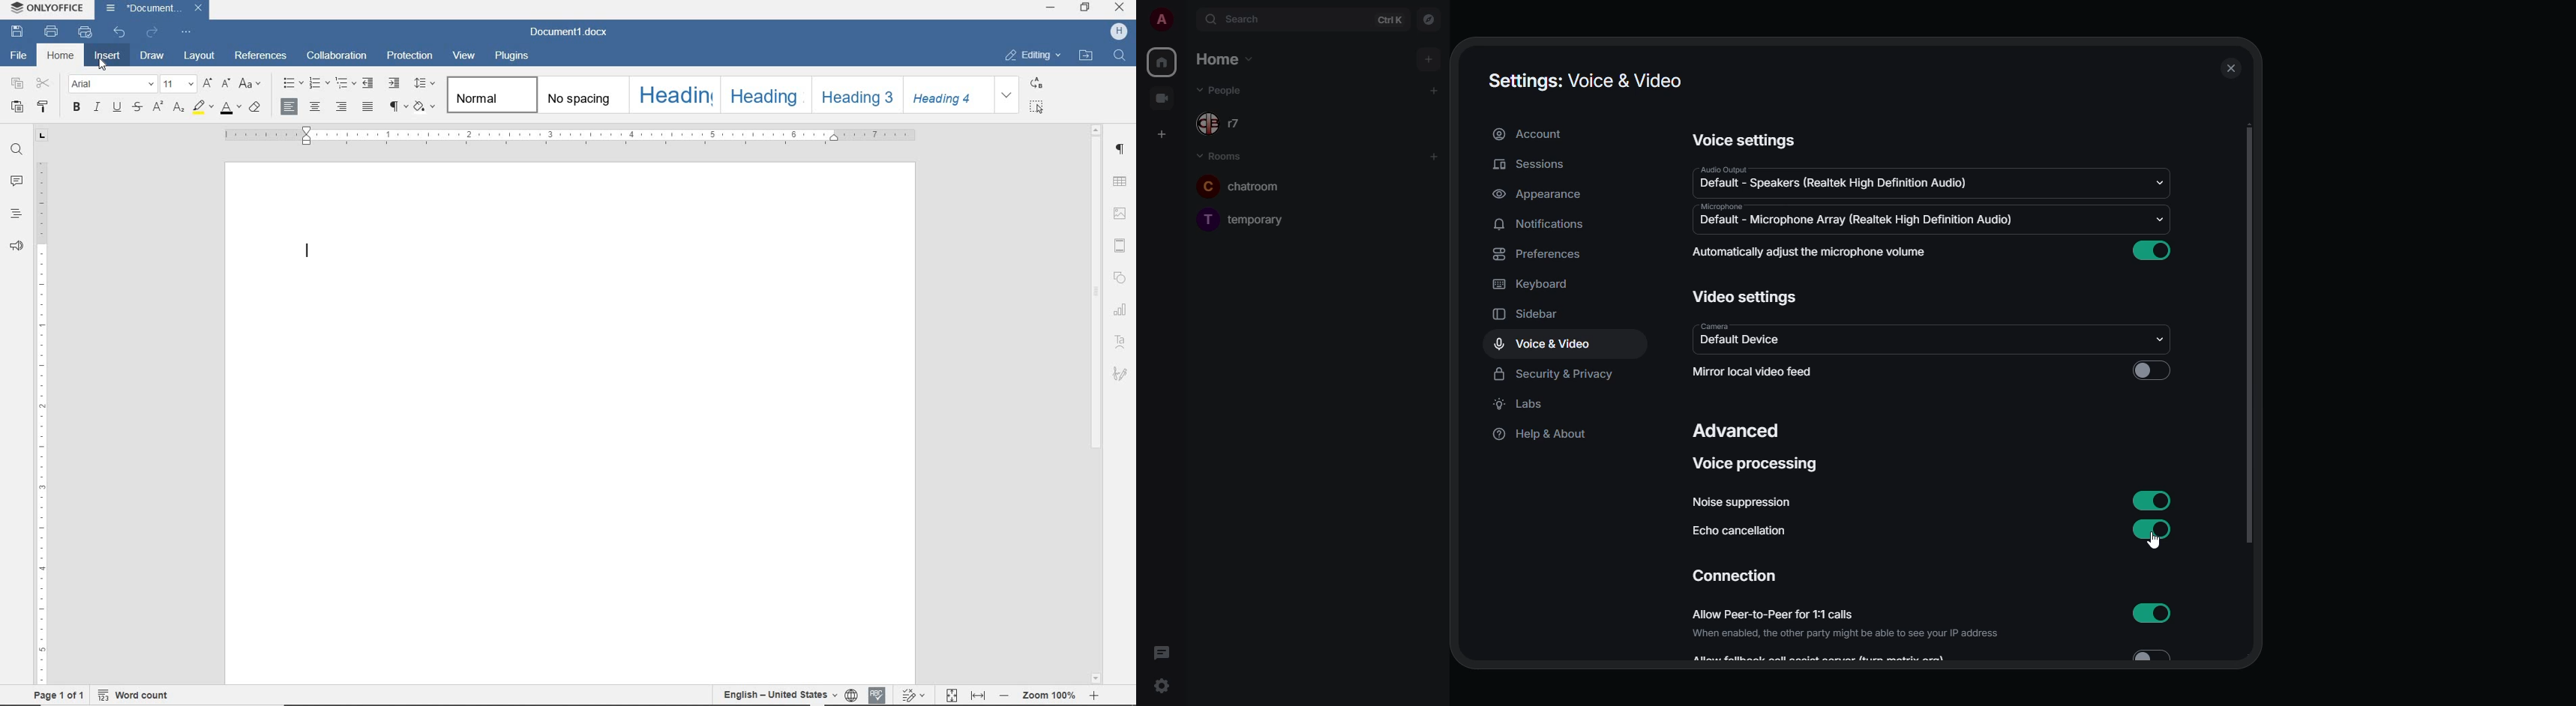  I want to click on chart, so click(1120, 310).